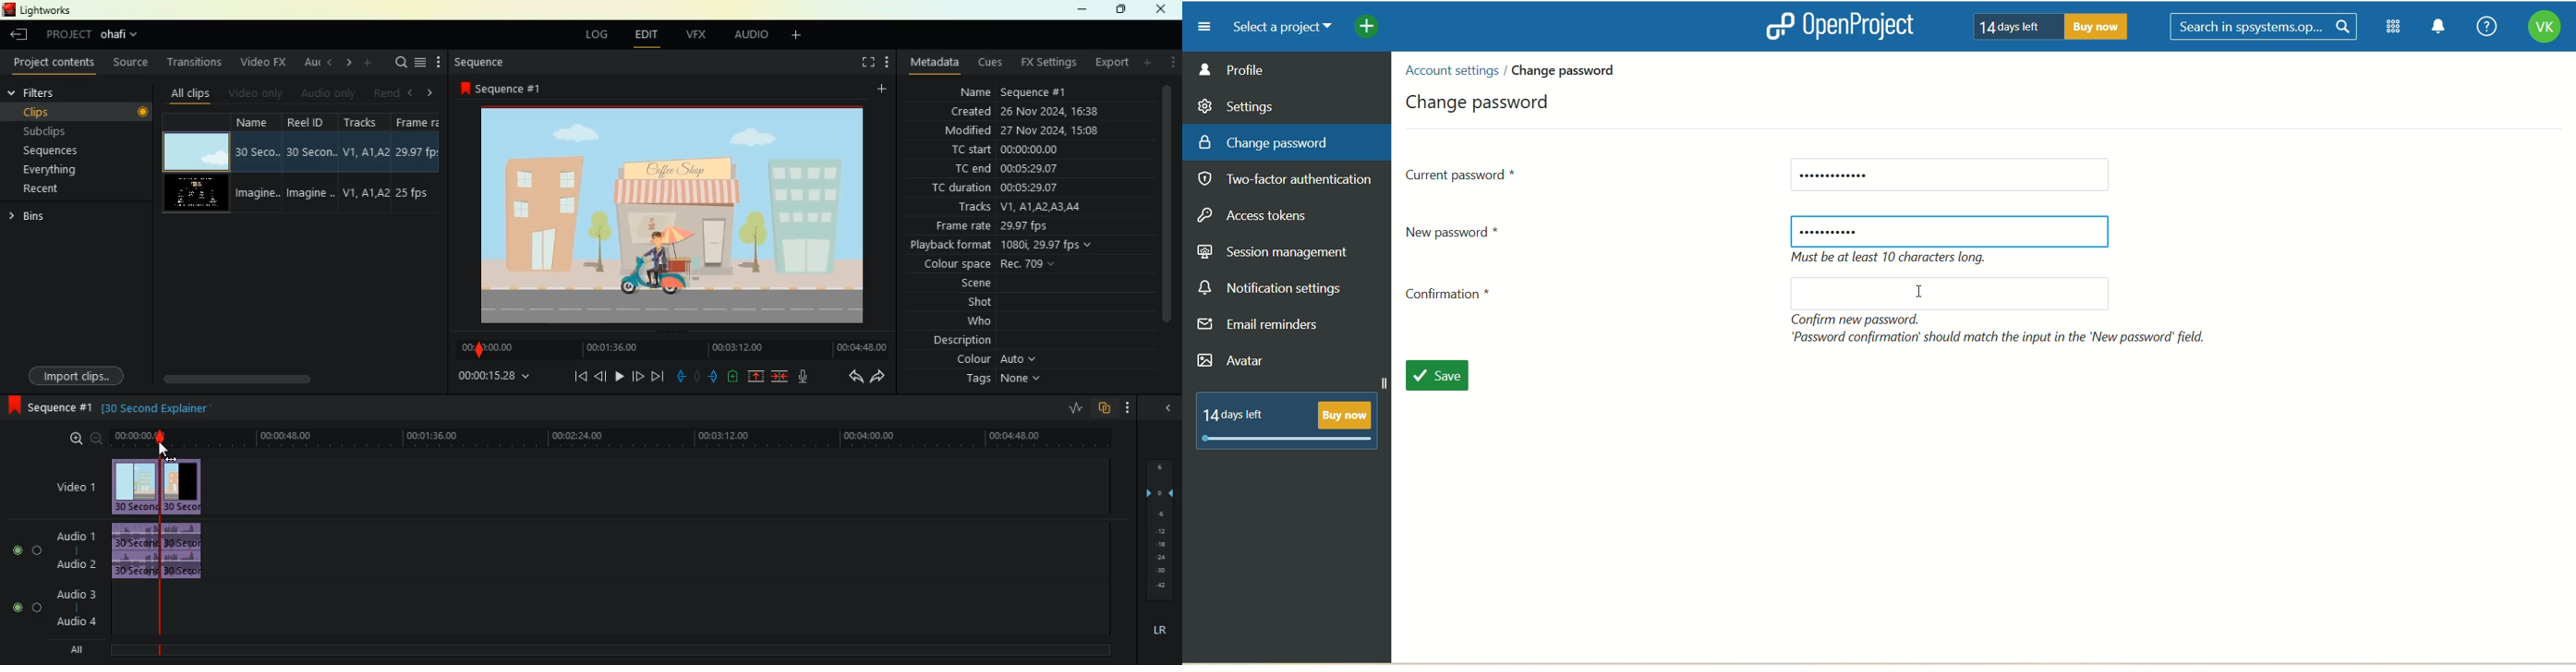 This screenshot has height=672, width=2576. I want to click on 27 Nov 2024, 15:07, so click(1056, 130).